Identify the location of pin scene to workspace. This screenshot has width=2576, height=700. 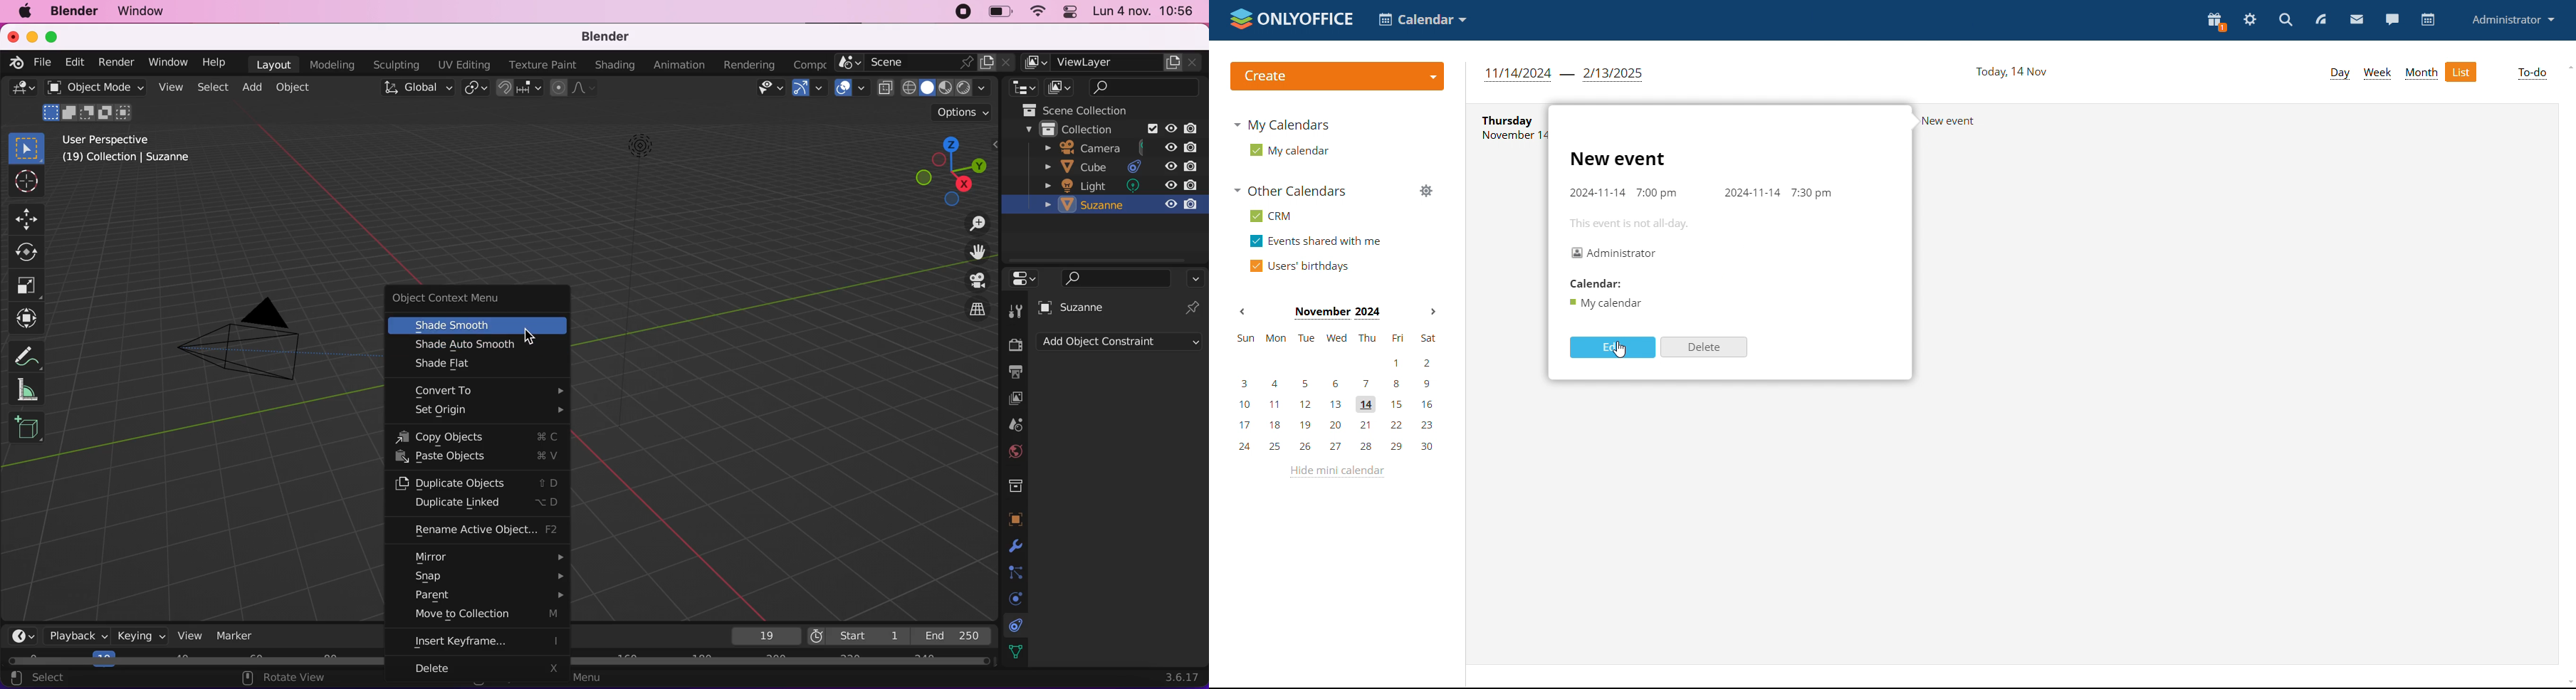
(968, 64).